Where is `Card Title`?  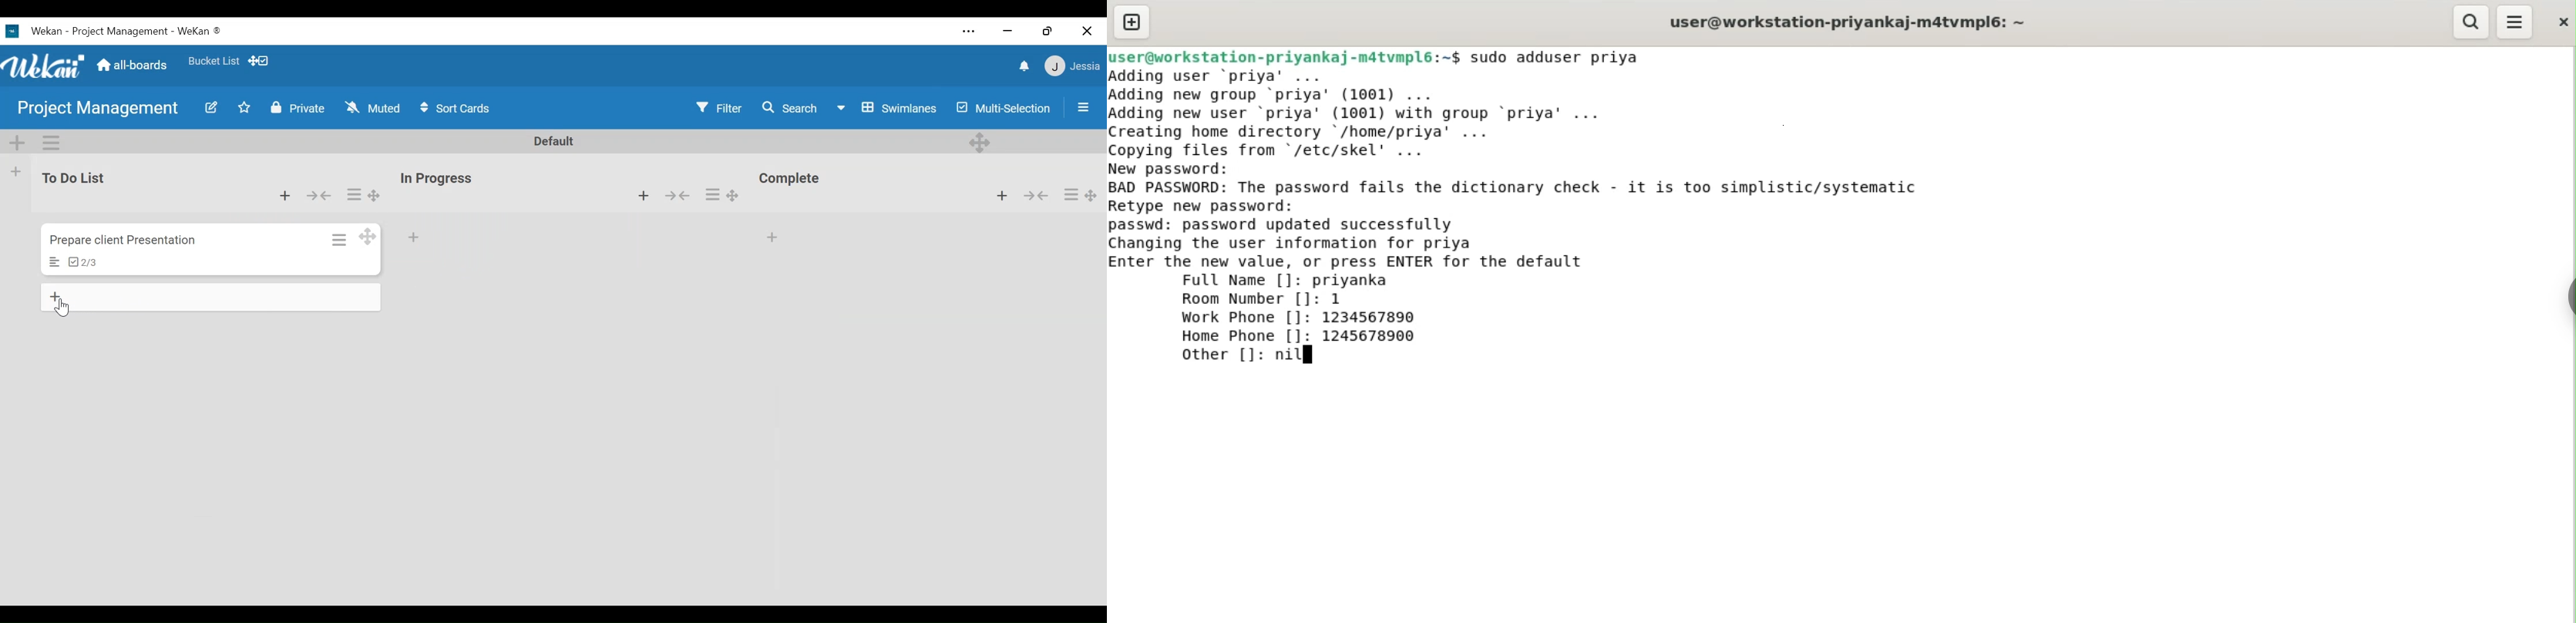 Card Title is located at coordinates (126, 241).